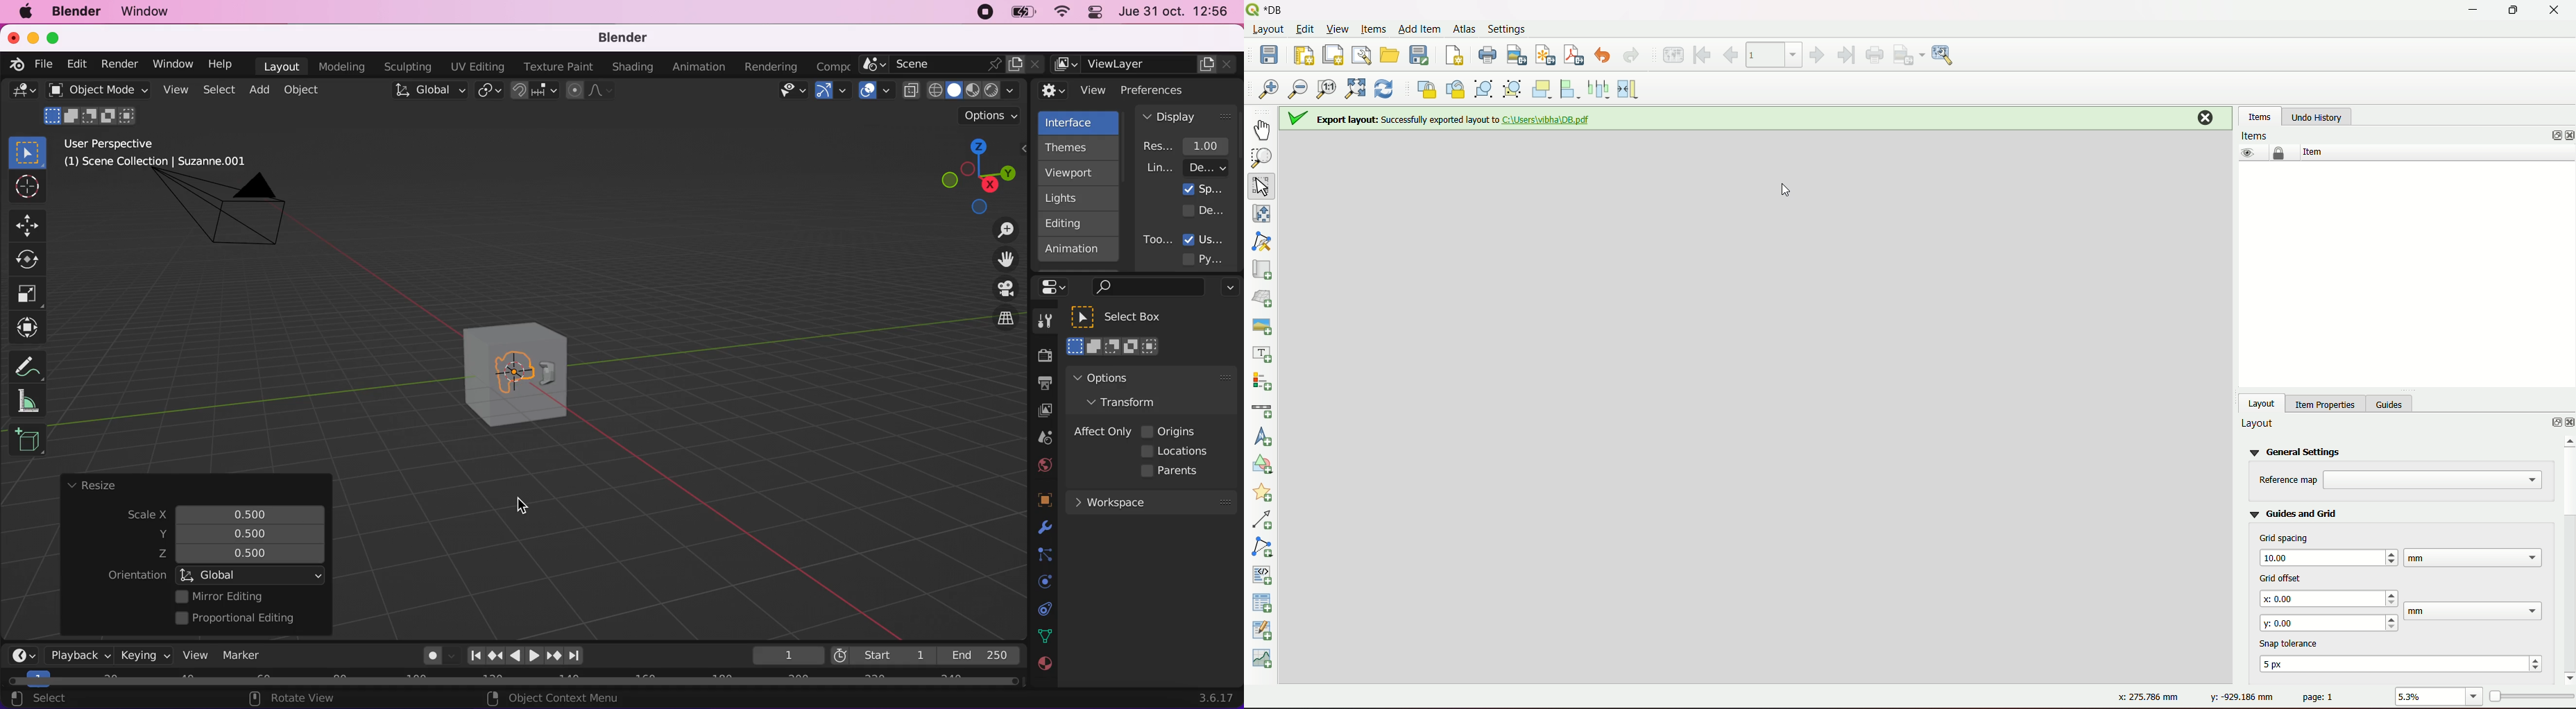 The image size is (2576, 728). Describe the element at coordinates (49, 699) in the screenshot. I see `select` at that location.